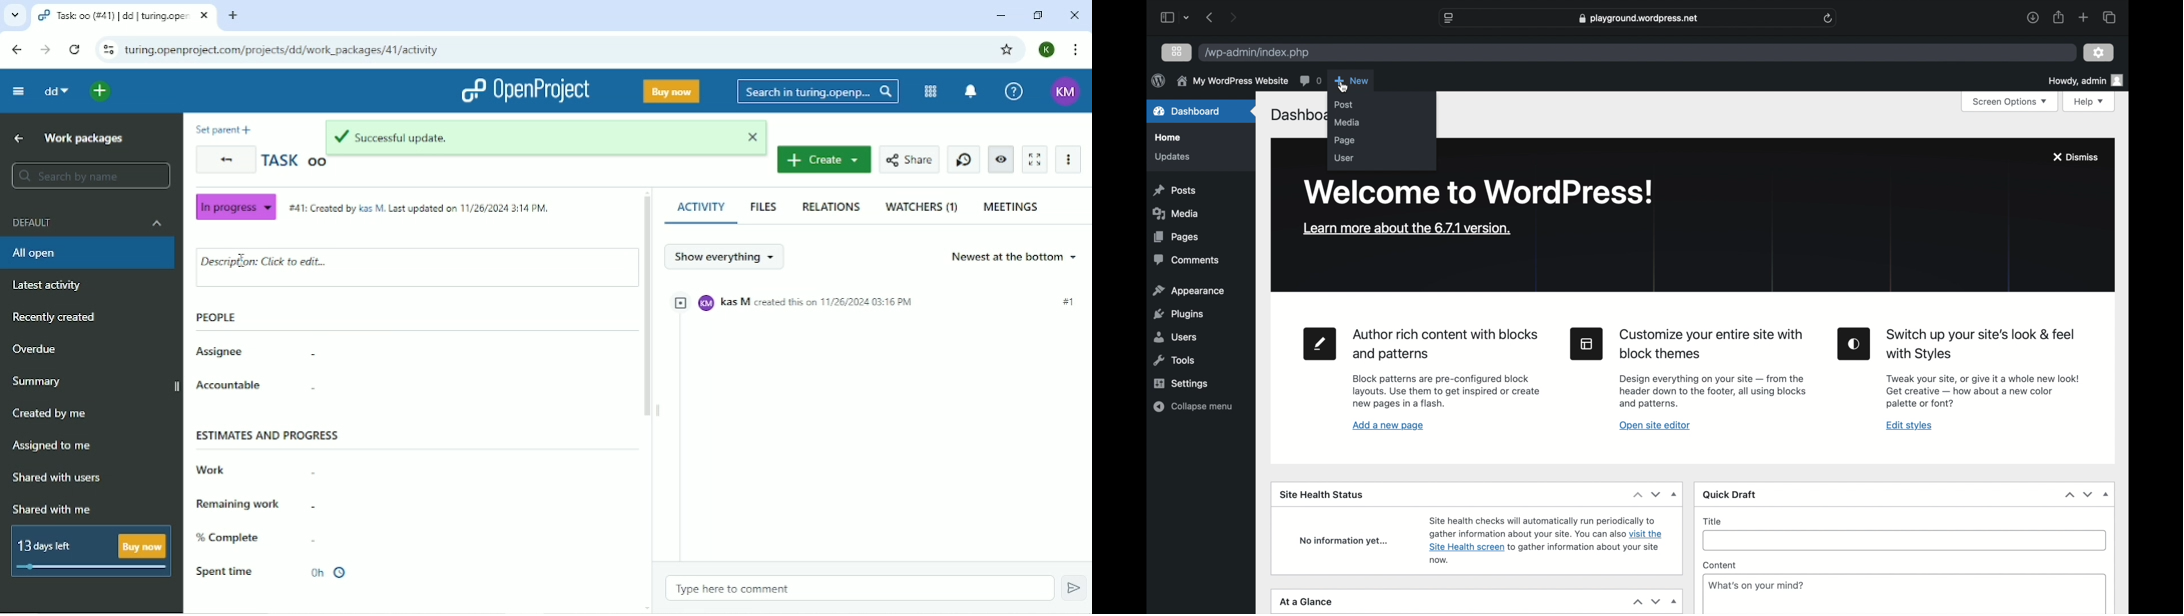 This screenshot has width=2184, height=616. Describe the element at coordinates (1646, 495) in the screenshot. I see `stepper buttons` at that location.